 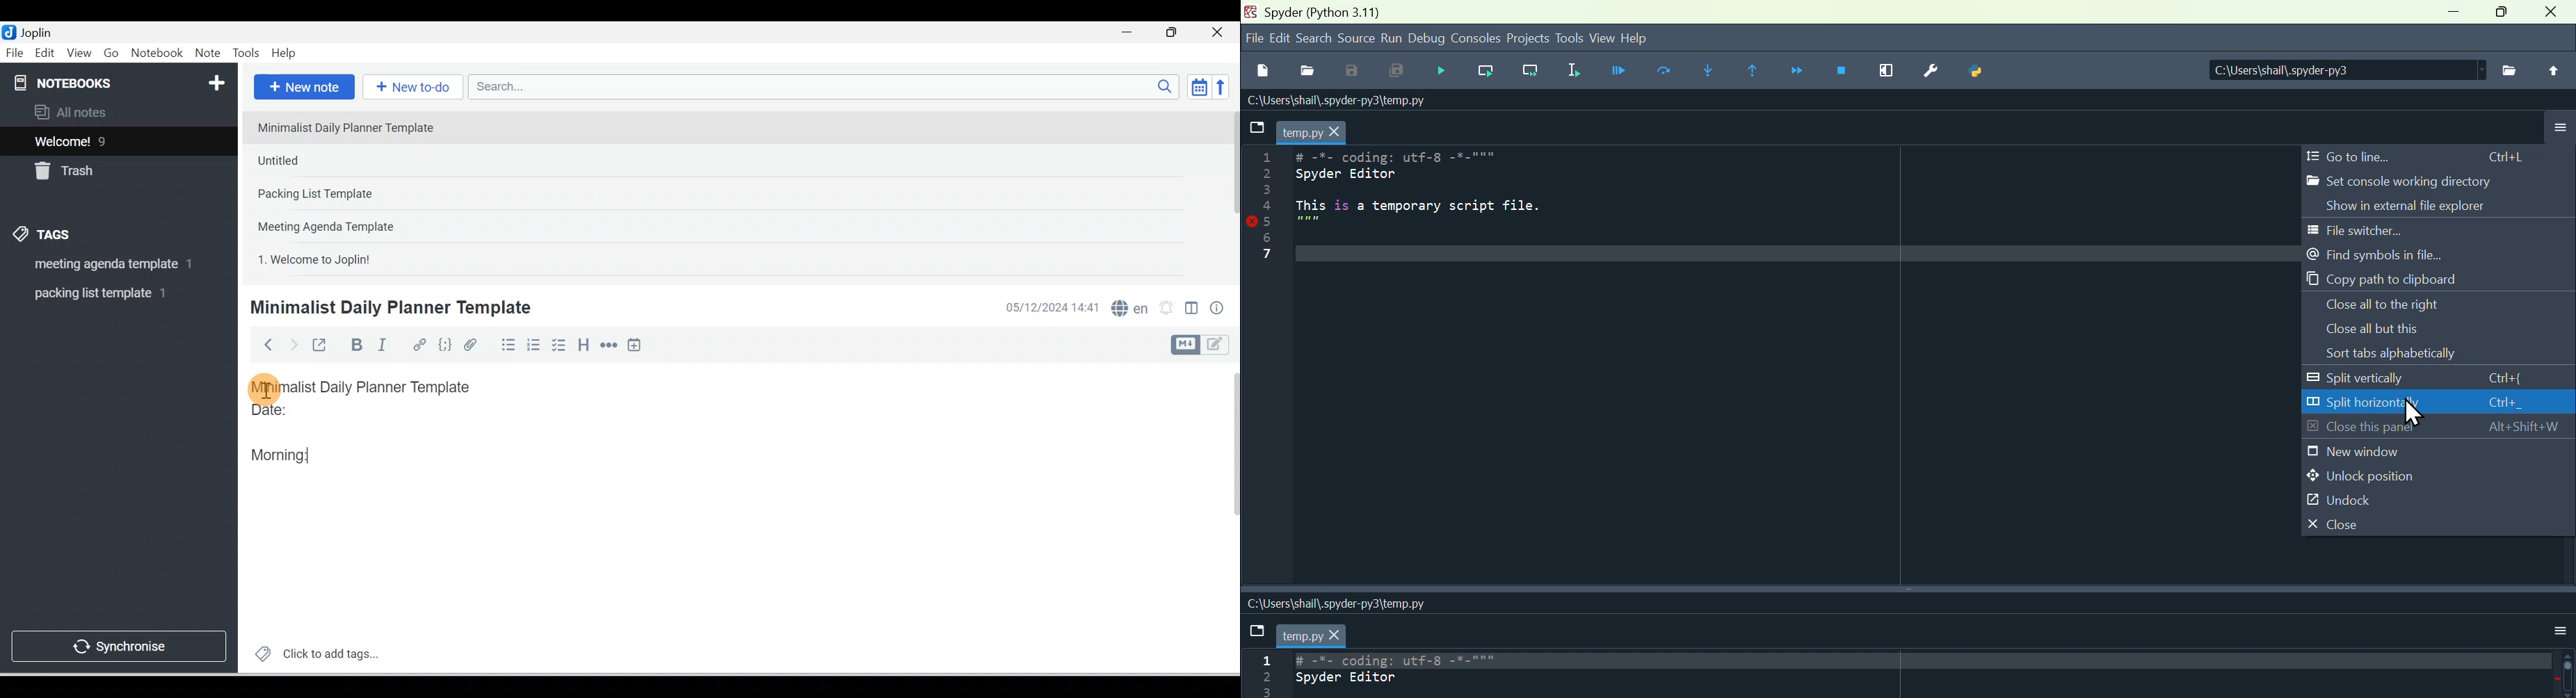 I want to click on Toggle editors, so click(x=1192, y=310).